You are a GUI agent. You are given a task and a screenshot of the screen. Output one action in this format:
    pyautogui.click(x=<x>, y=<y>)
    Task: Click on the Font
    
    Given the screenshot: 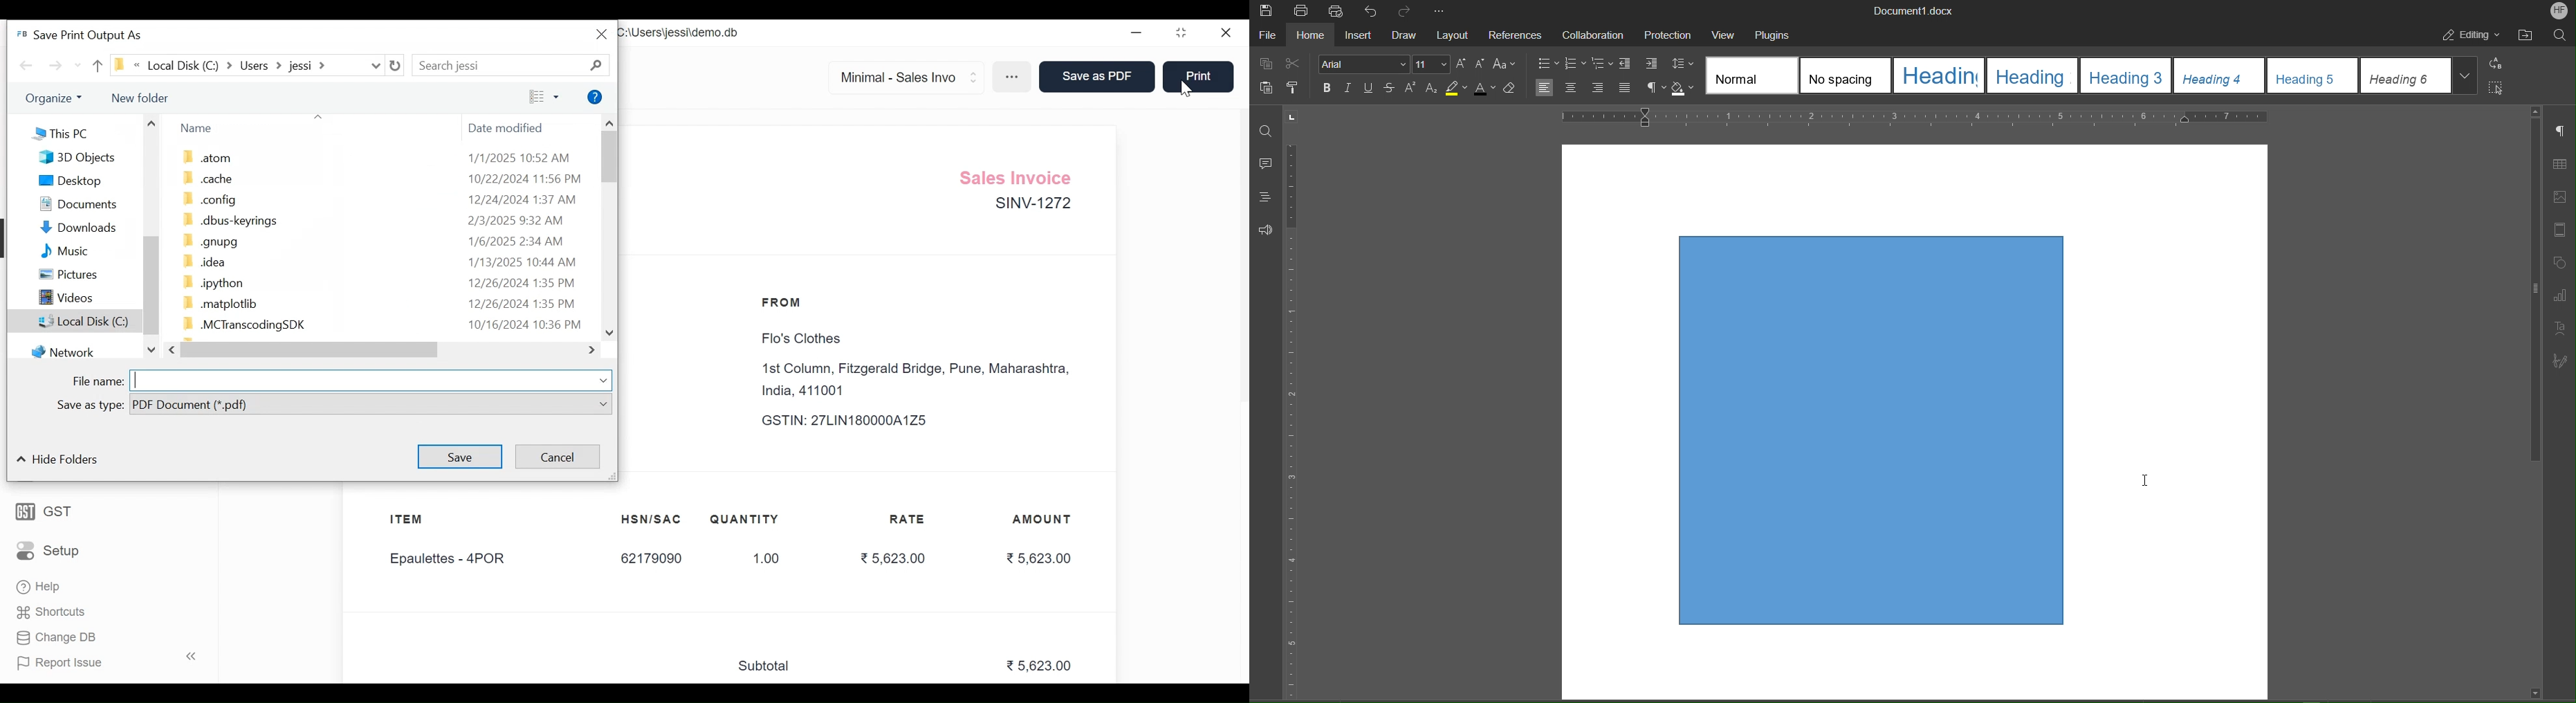 What is the action you would take?
    pyautogui.click(x=1363, y=64)
    